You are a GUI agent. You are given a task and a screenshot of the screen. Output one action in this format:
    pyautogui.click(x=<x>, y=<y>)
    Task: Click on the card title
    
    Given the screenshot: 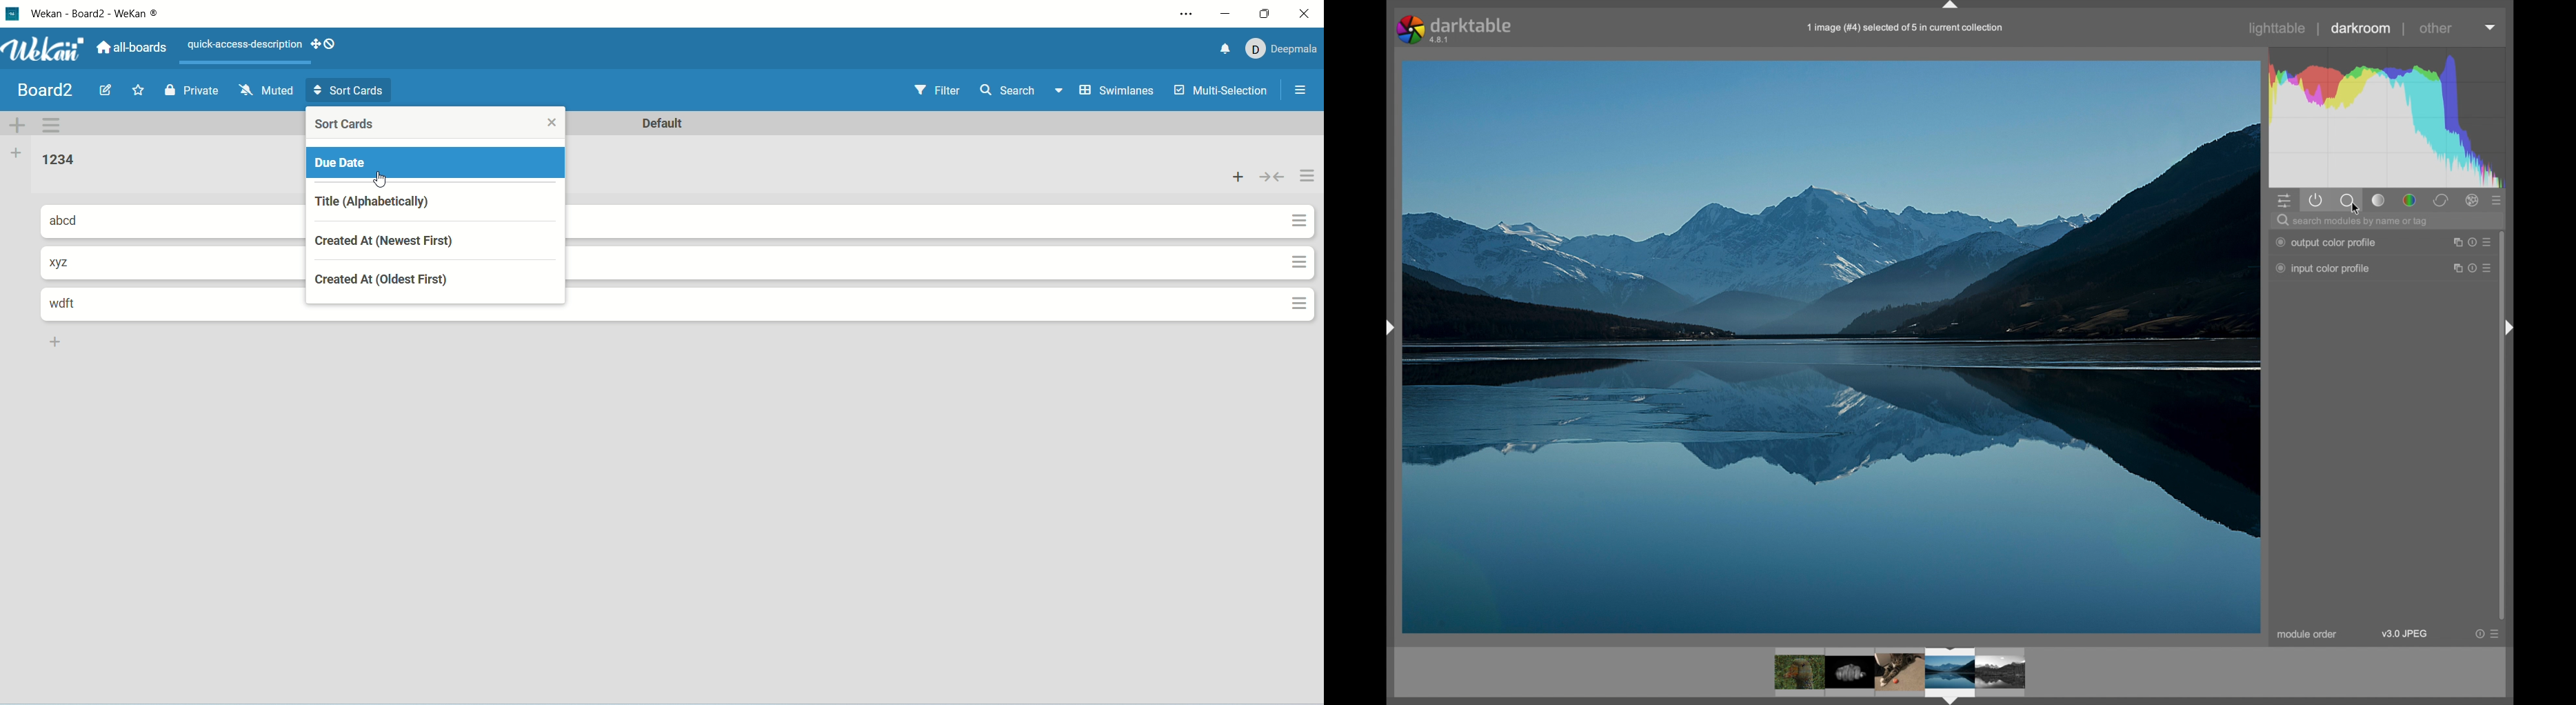 What is the action you would take?
    pyautogui.click(x=66, y=262)
    